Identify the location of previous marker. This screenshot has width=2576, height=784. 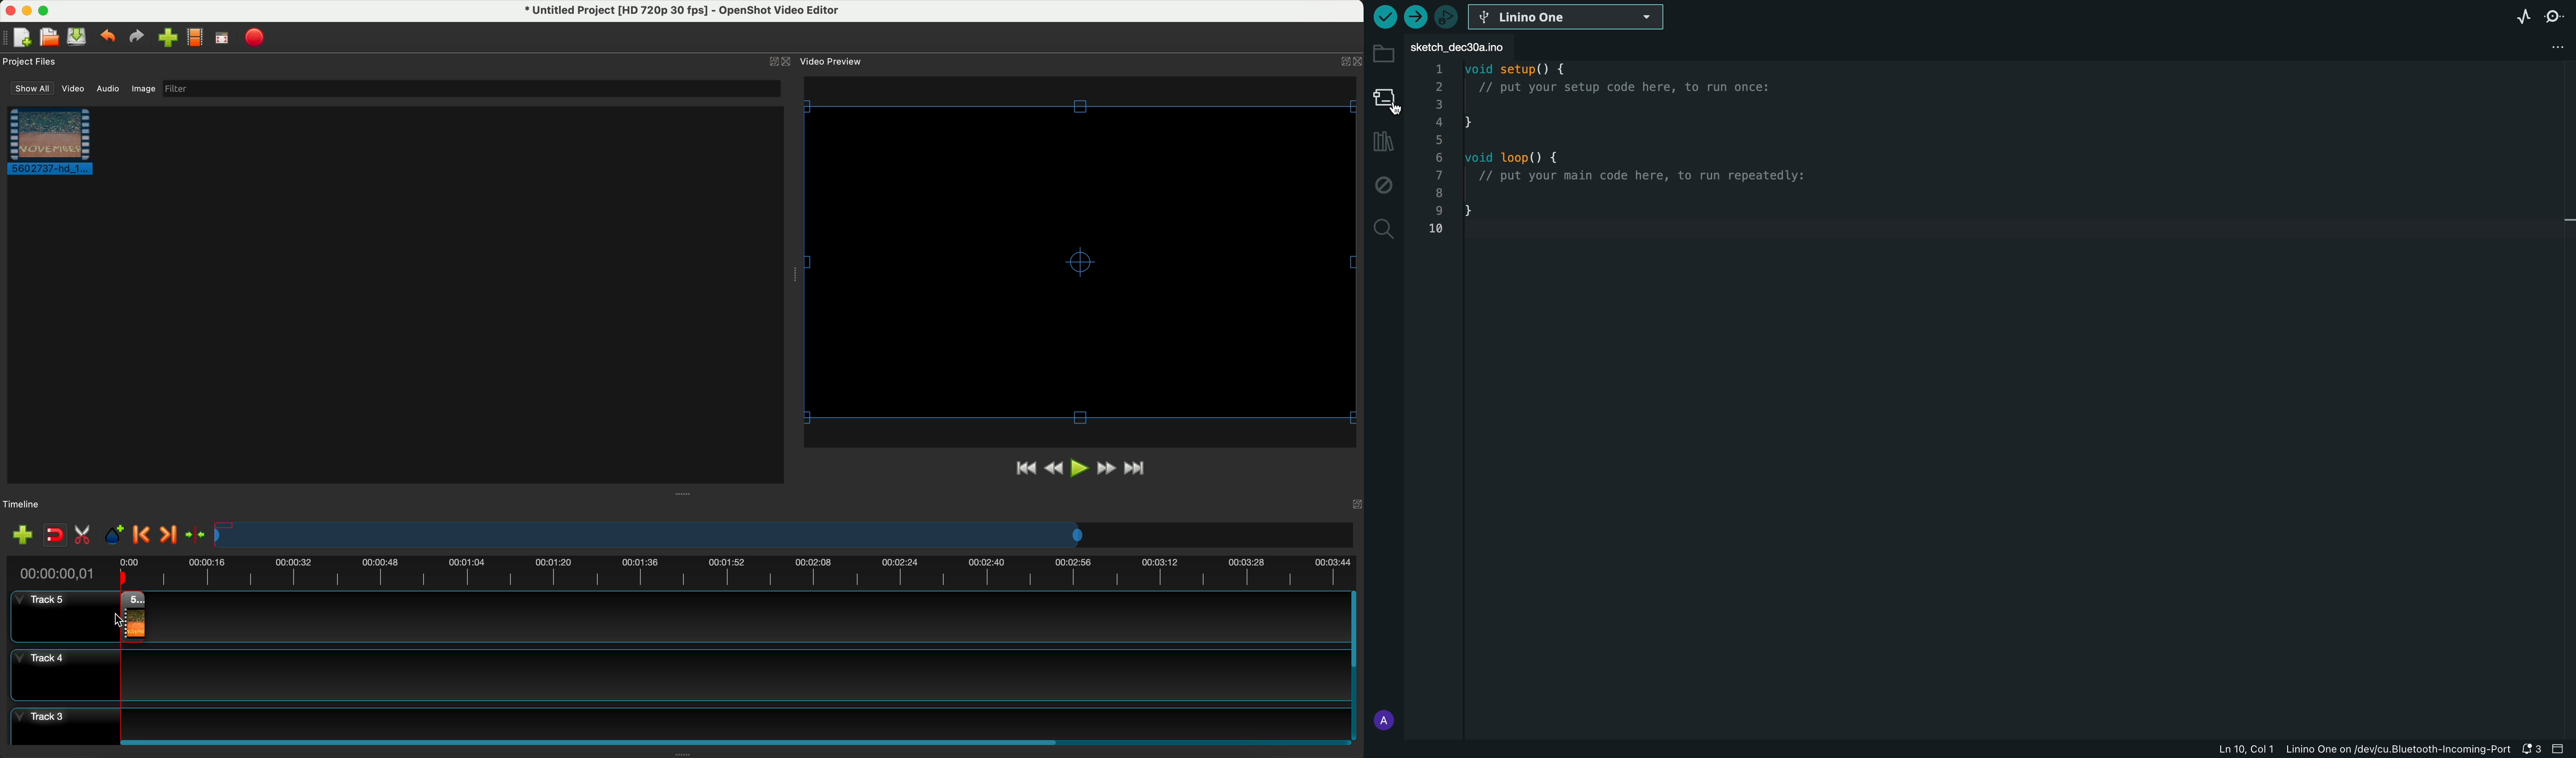
(143, 535).